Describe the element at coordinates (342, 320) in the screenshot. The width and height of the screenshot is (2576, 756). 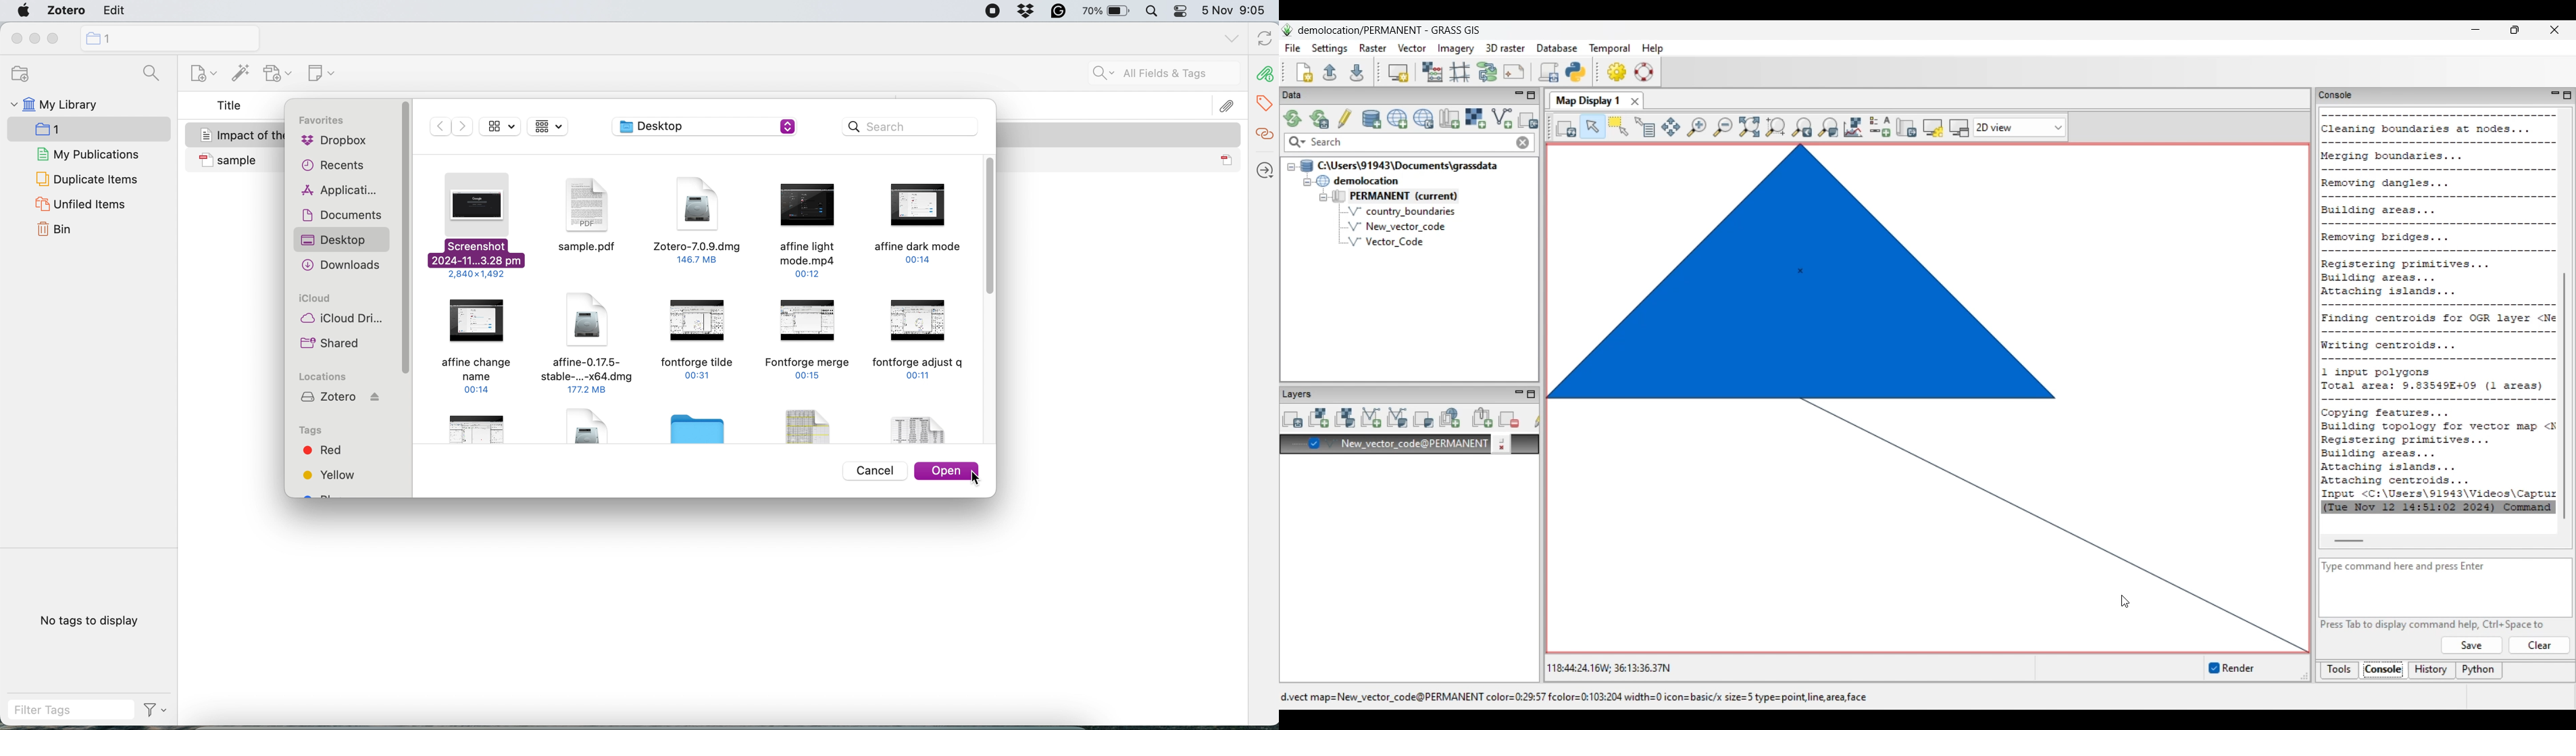
I see `icloud drive` at that location.